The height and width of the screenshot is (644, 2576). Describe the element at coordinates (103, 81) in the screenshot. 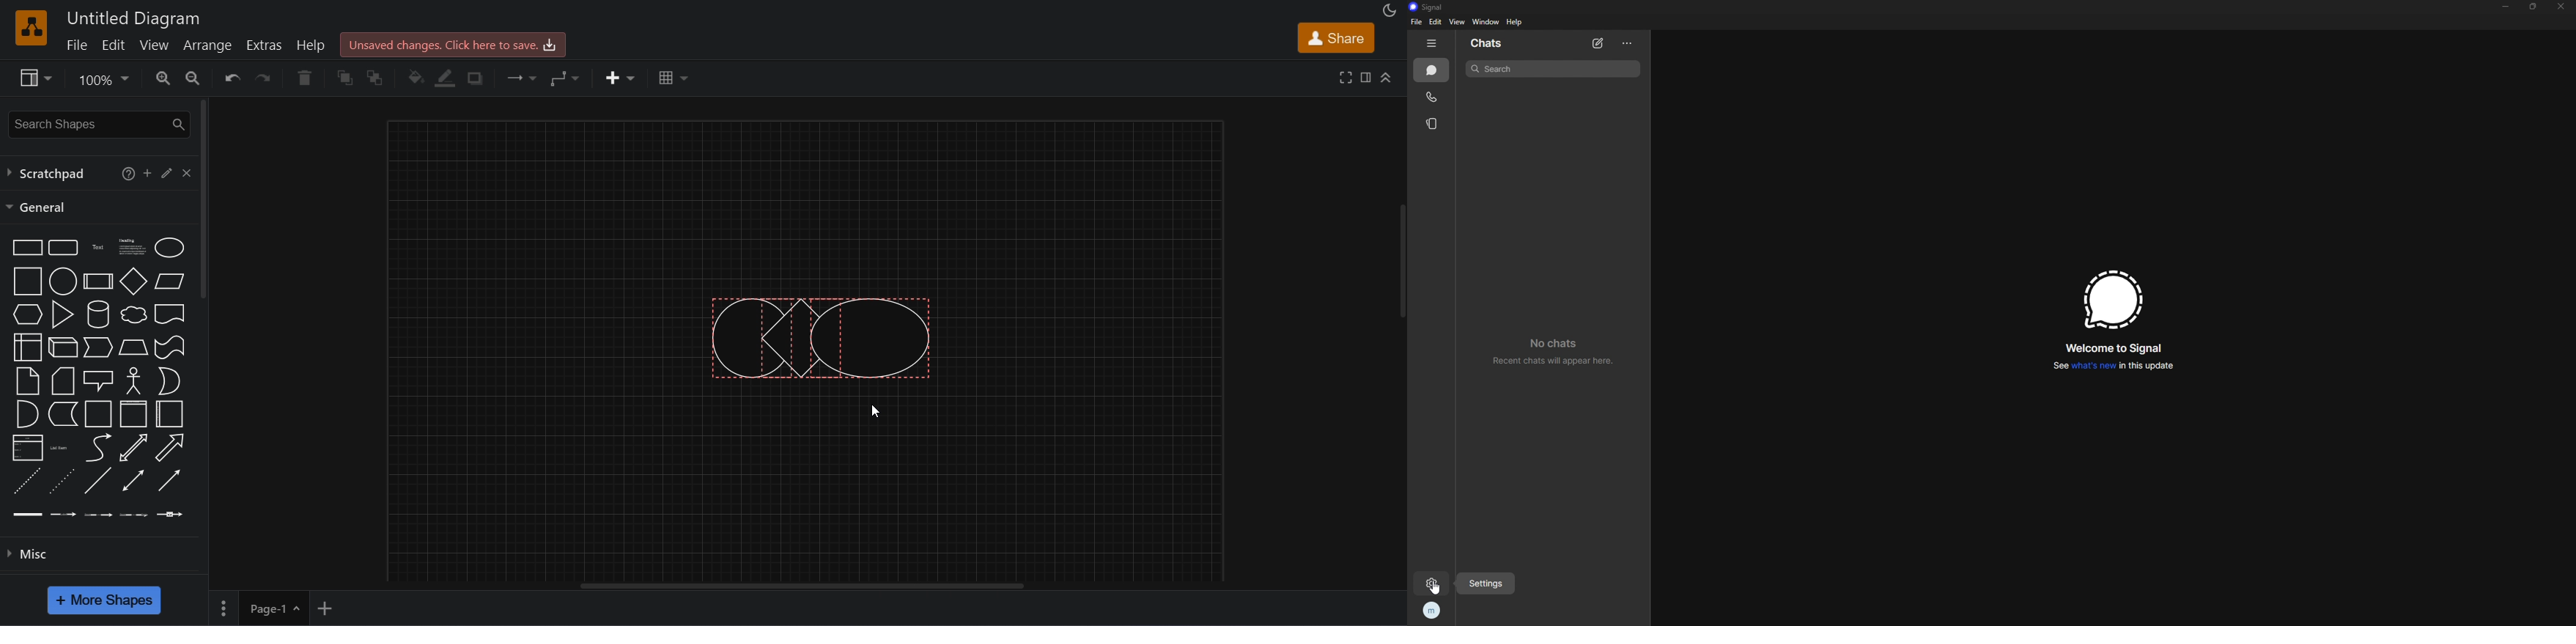

I see `zoom` at that location.